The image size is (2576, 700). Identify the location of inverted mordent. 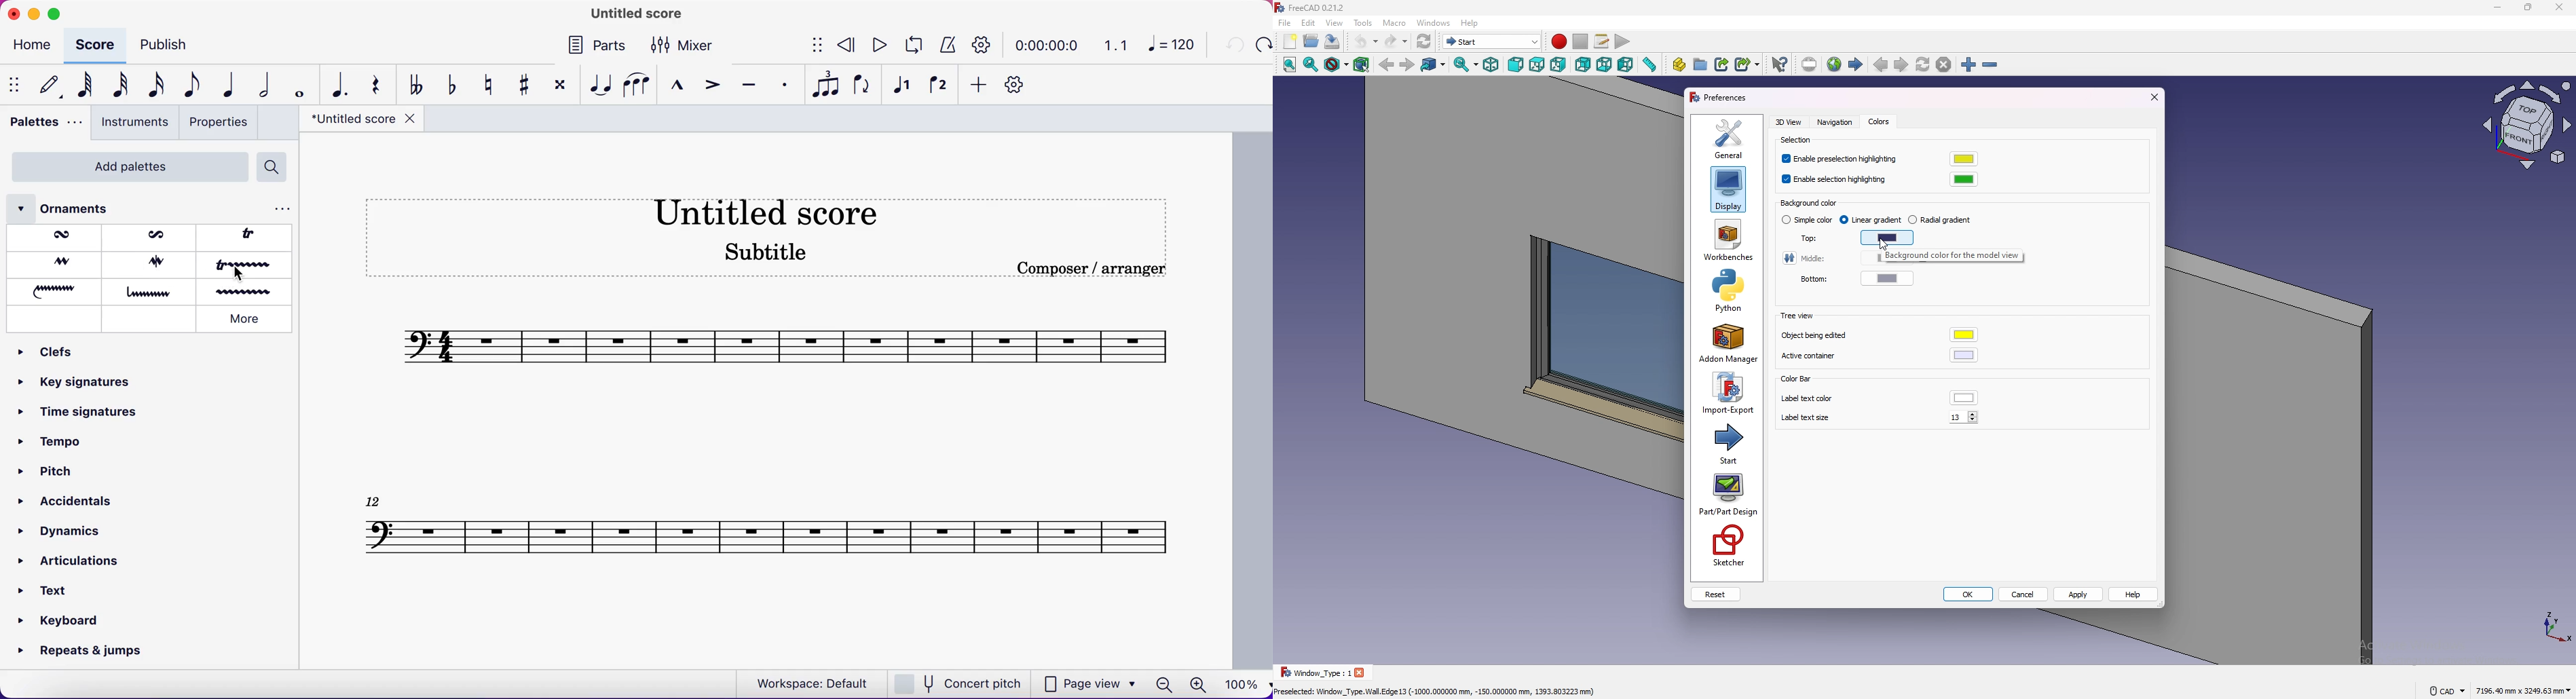
(151, 237).